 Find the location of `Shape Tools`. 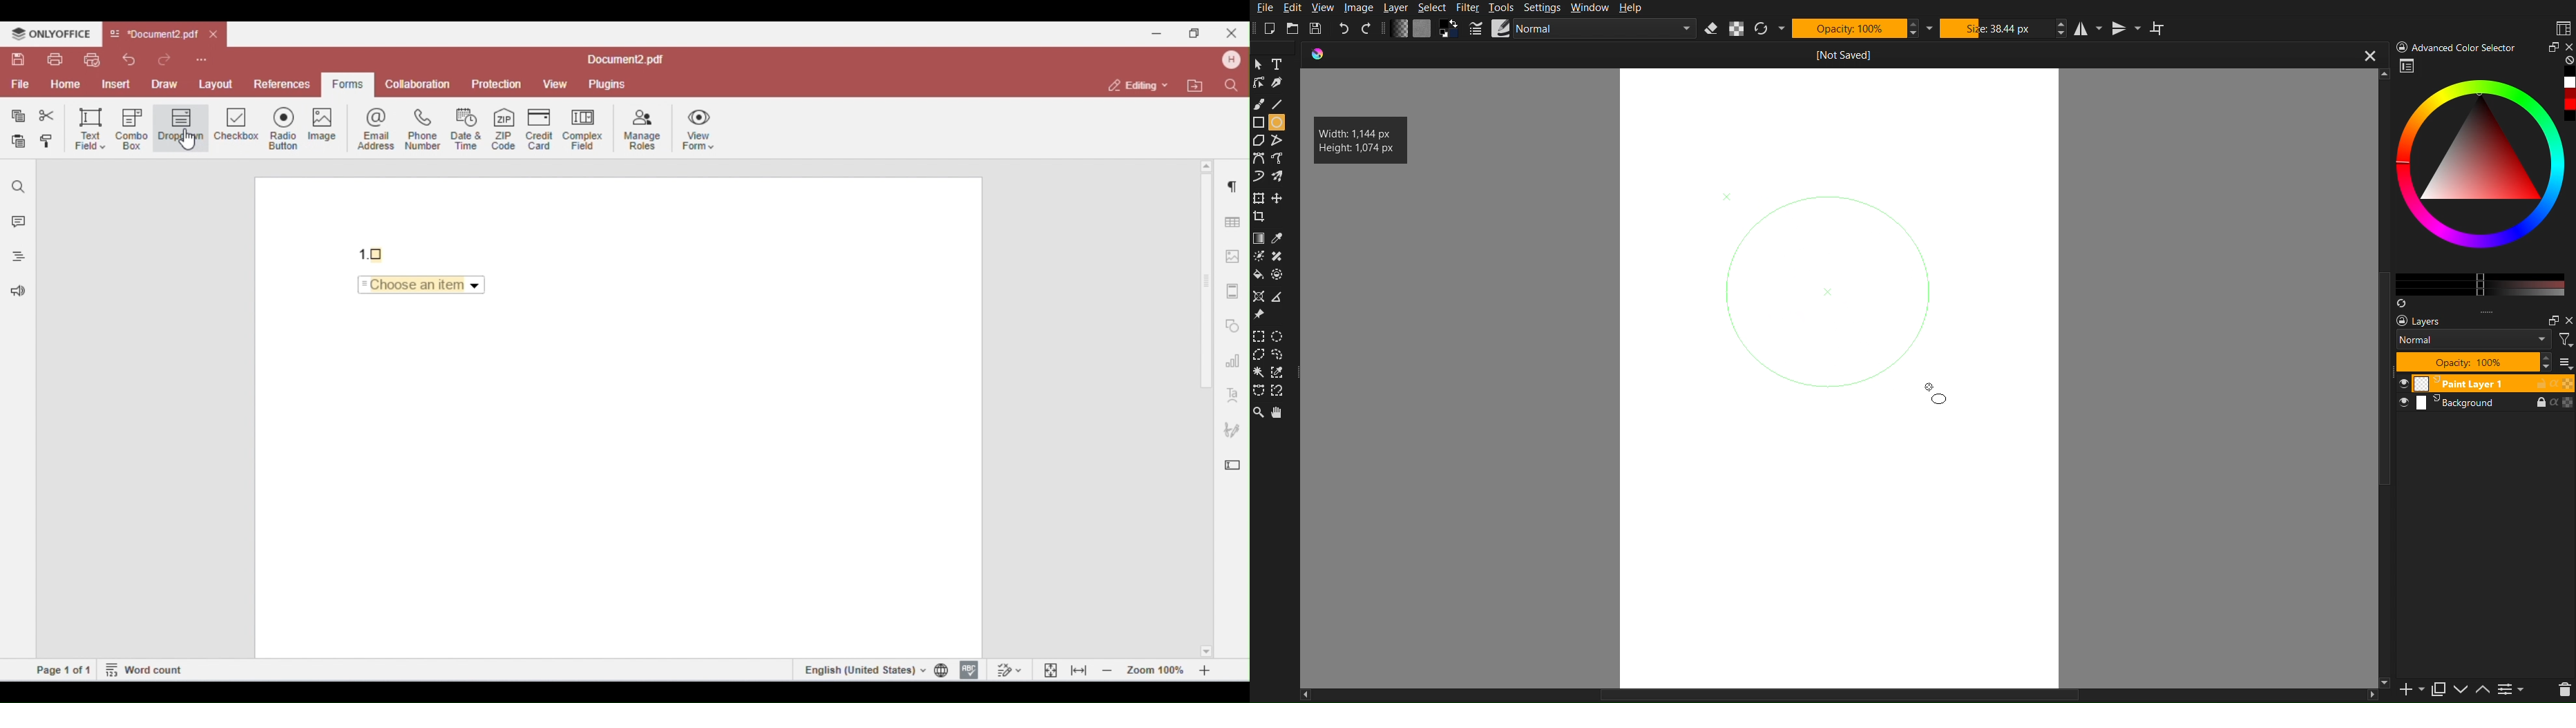

Shape Tools is located at coordinates (1258, 124).